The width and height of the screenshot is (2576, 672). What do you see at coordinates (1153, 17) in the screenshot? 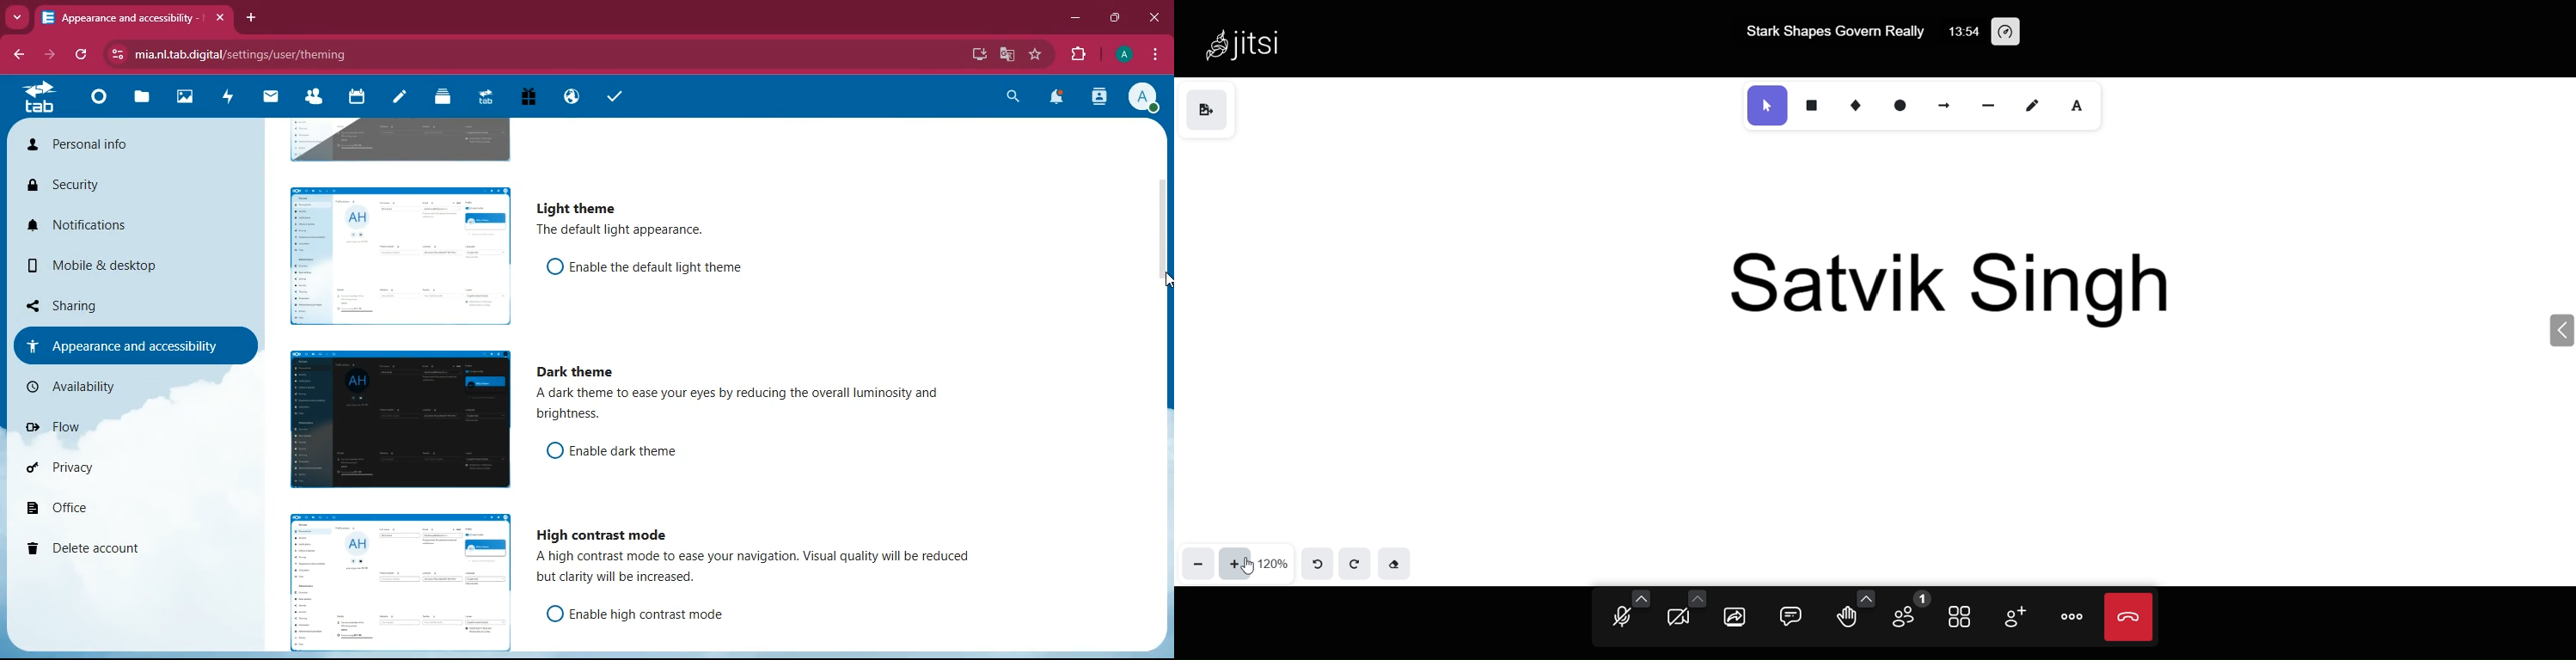
I see `close` at bounding box center [1153, 17].